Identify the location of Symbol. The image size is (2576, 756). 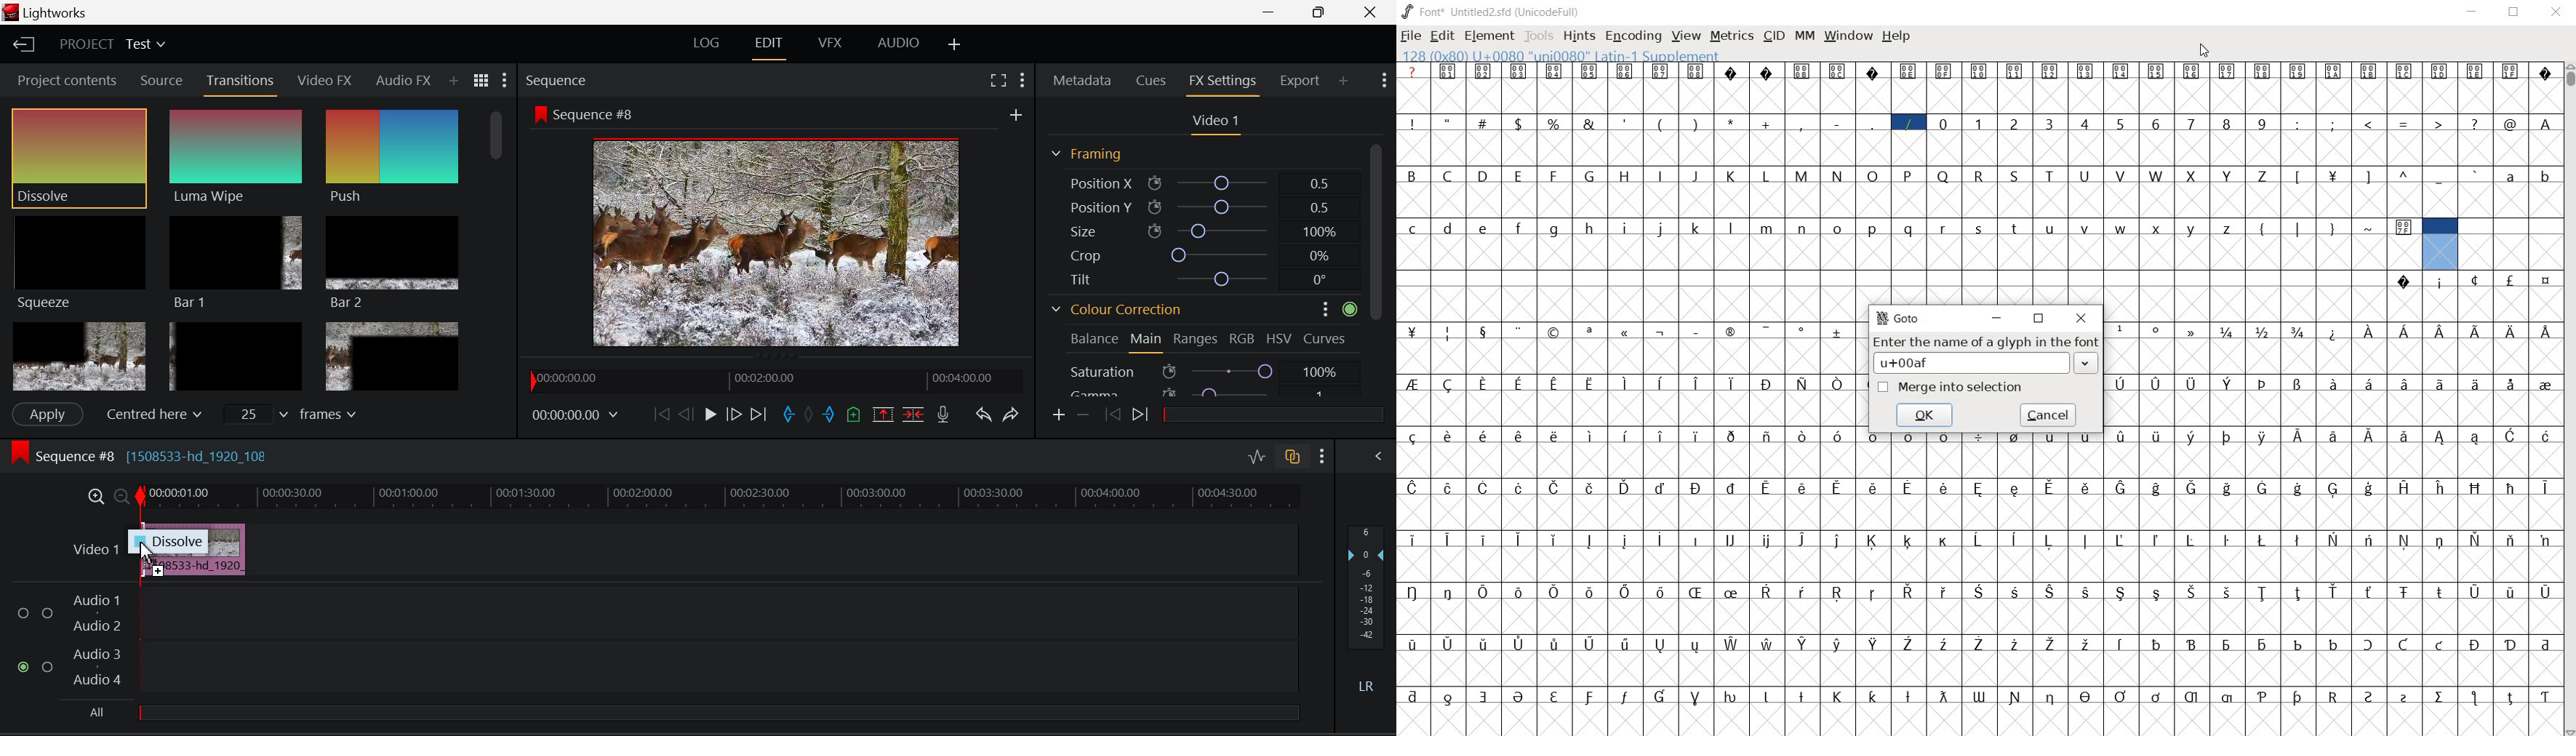
(1767, 540).